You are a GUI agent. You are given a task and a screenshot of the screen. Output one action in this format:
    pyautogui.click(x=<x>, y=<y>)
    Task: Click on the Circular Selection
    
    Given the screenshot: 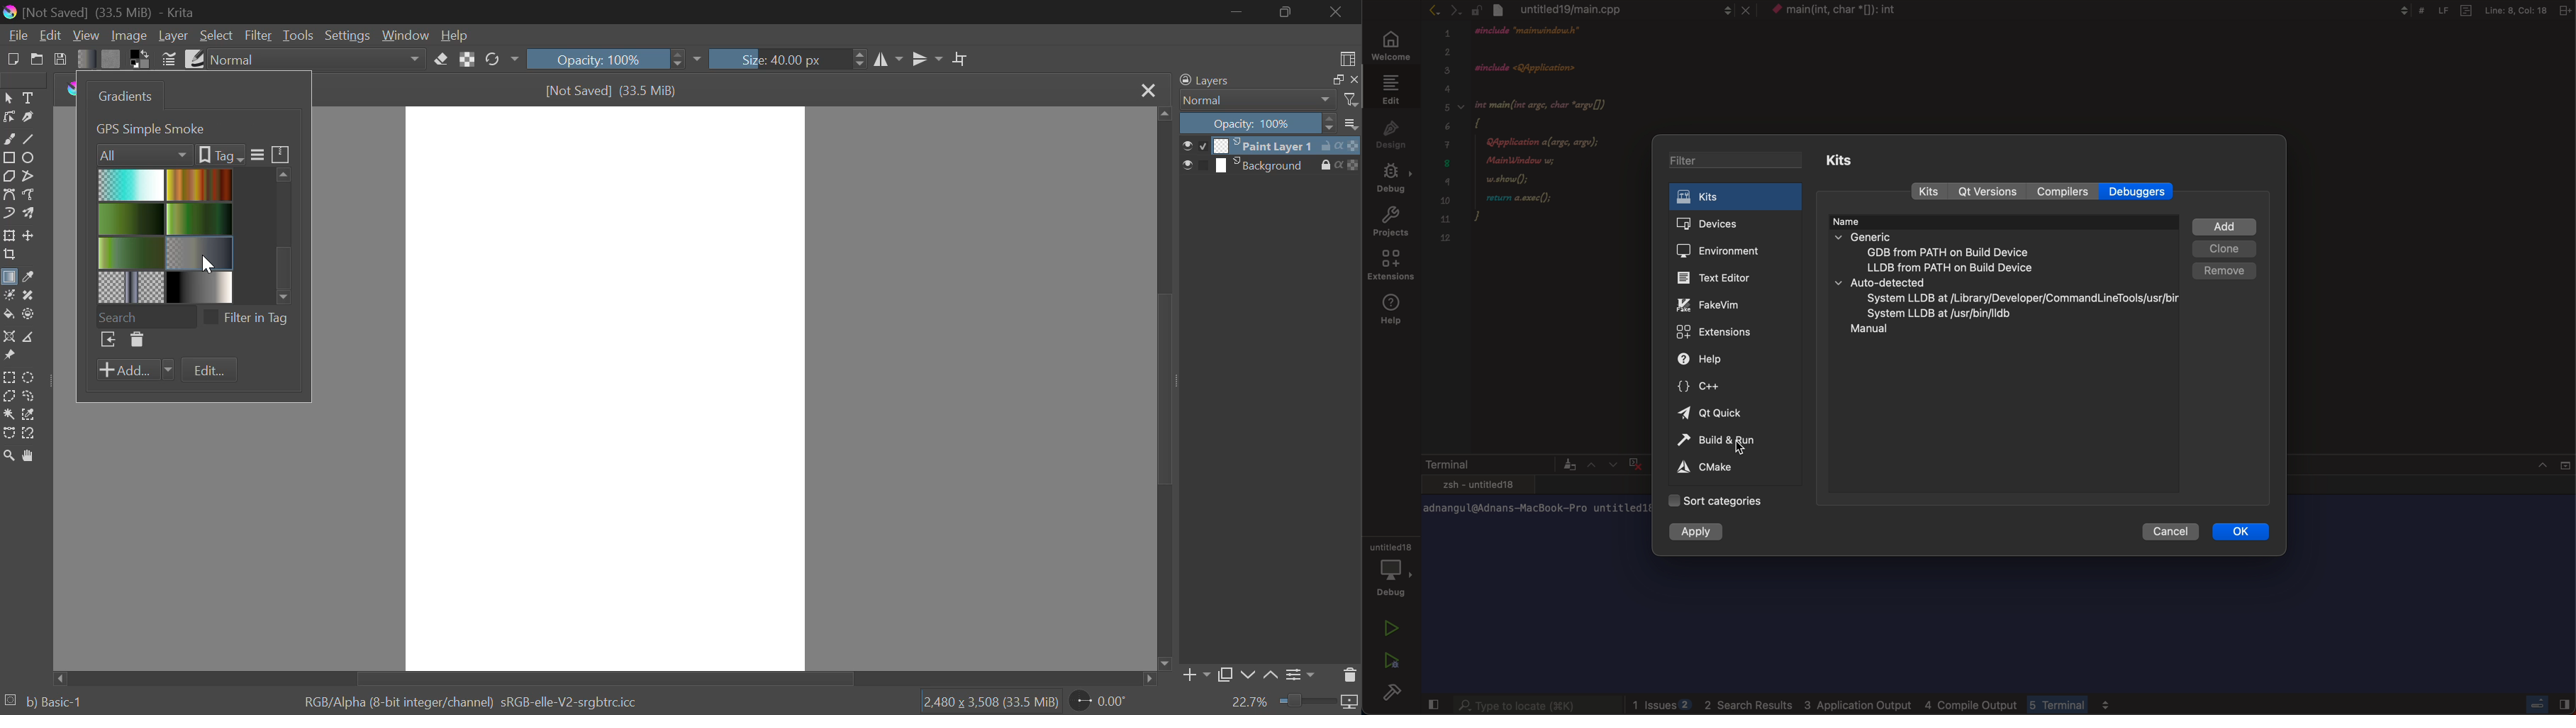 What is the action you would take?
    pyautogui.click(x=30, y=377)
    